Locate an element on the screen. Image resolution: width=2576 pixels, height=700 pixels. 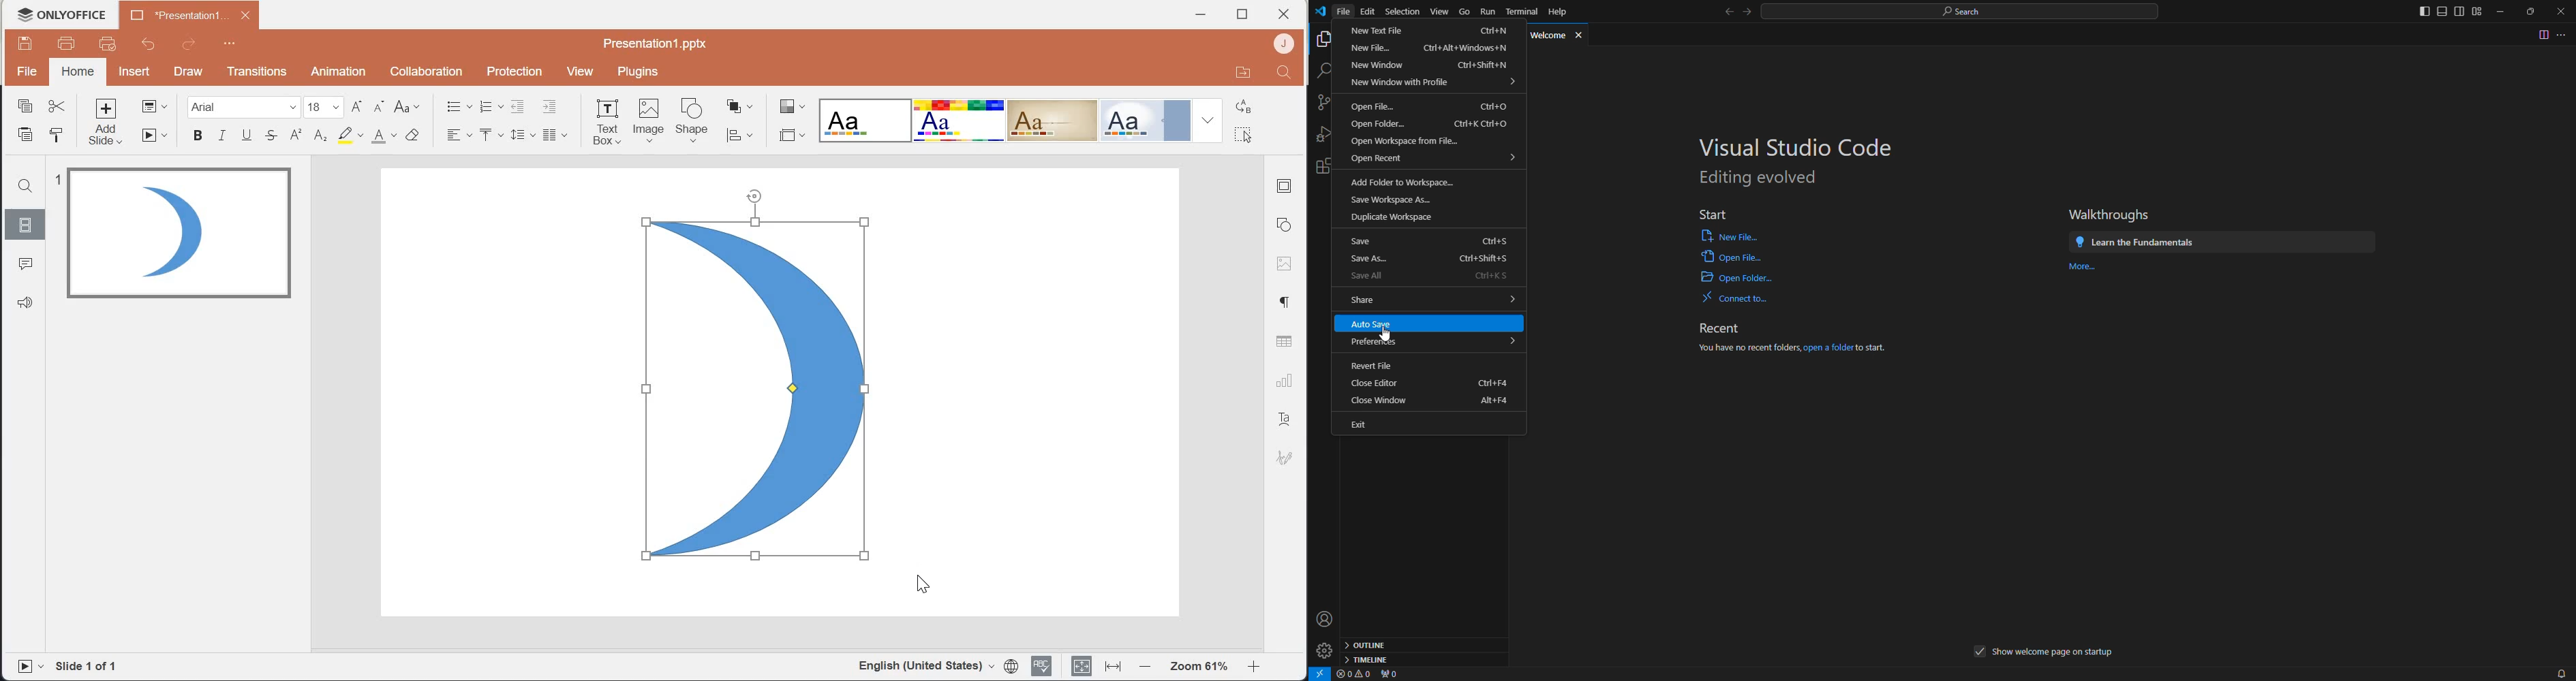
Basic is located at coordinates (960, 120).